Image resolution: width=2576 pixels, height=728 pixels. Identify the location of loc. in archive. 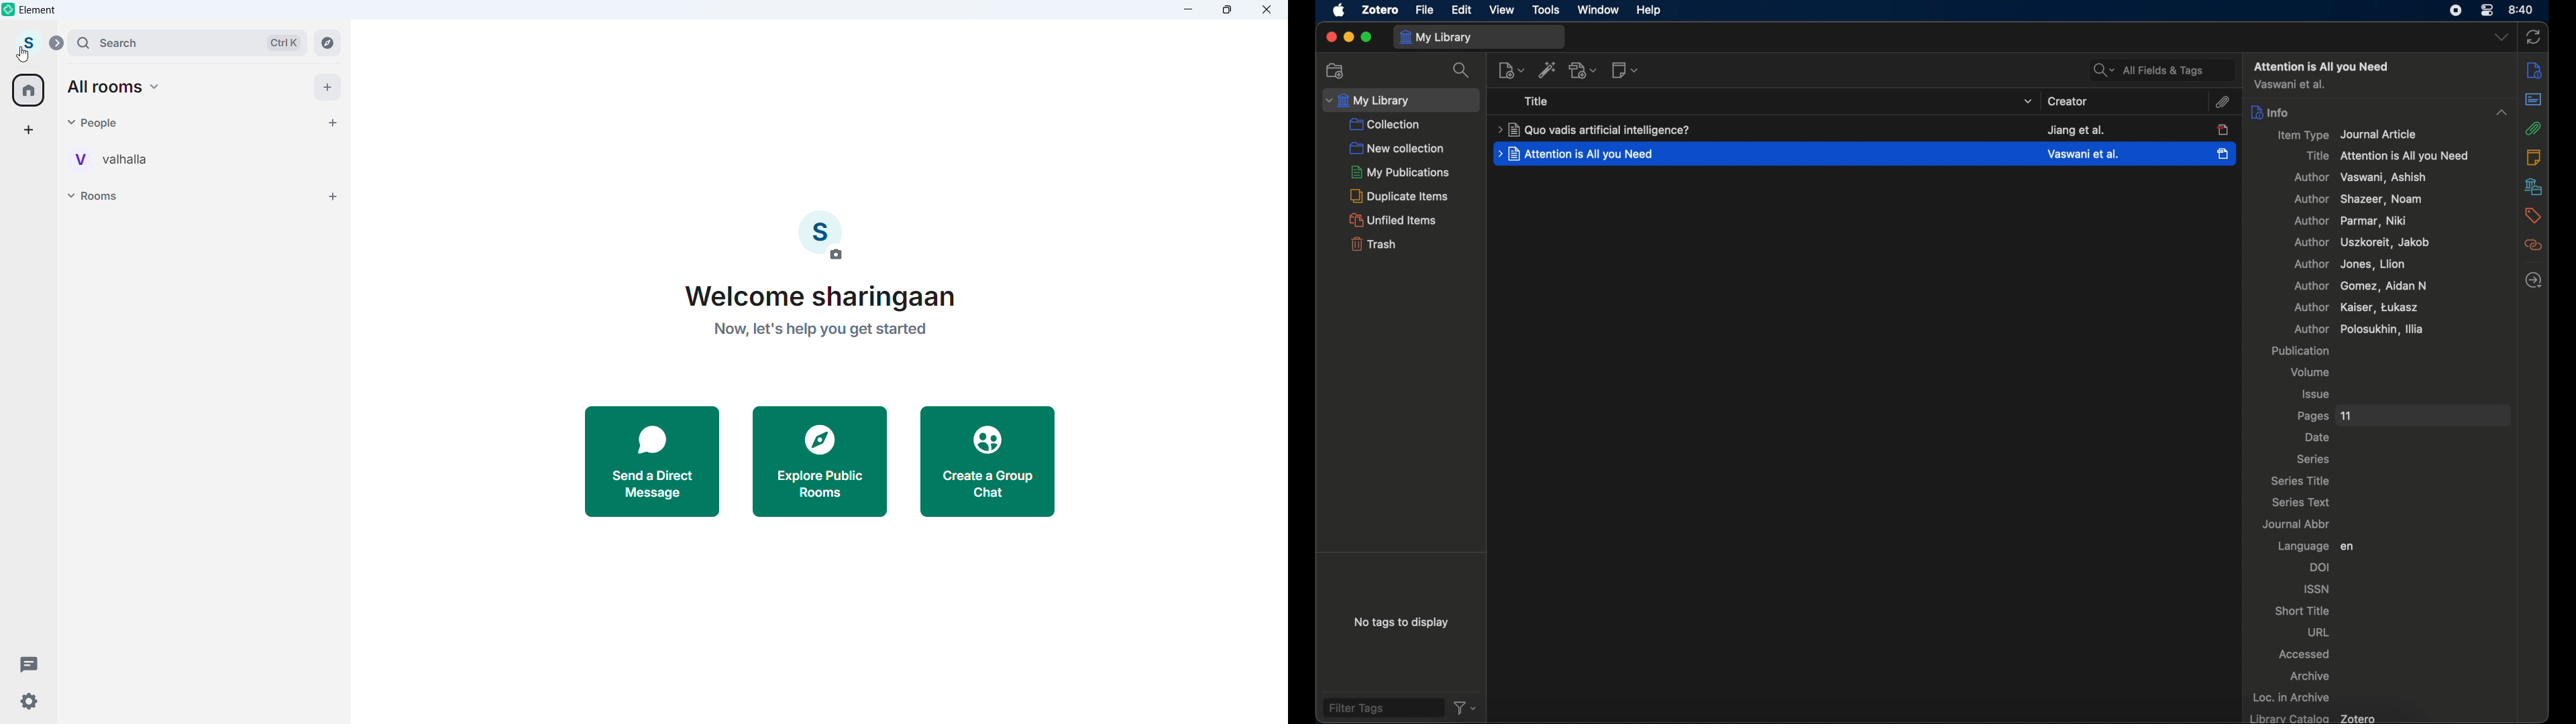
(2294, 697).